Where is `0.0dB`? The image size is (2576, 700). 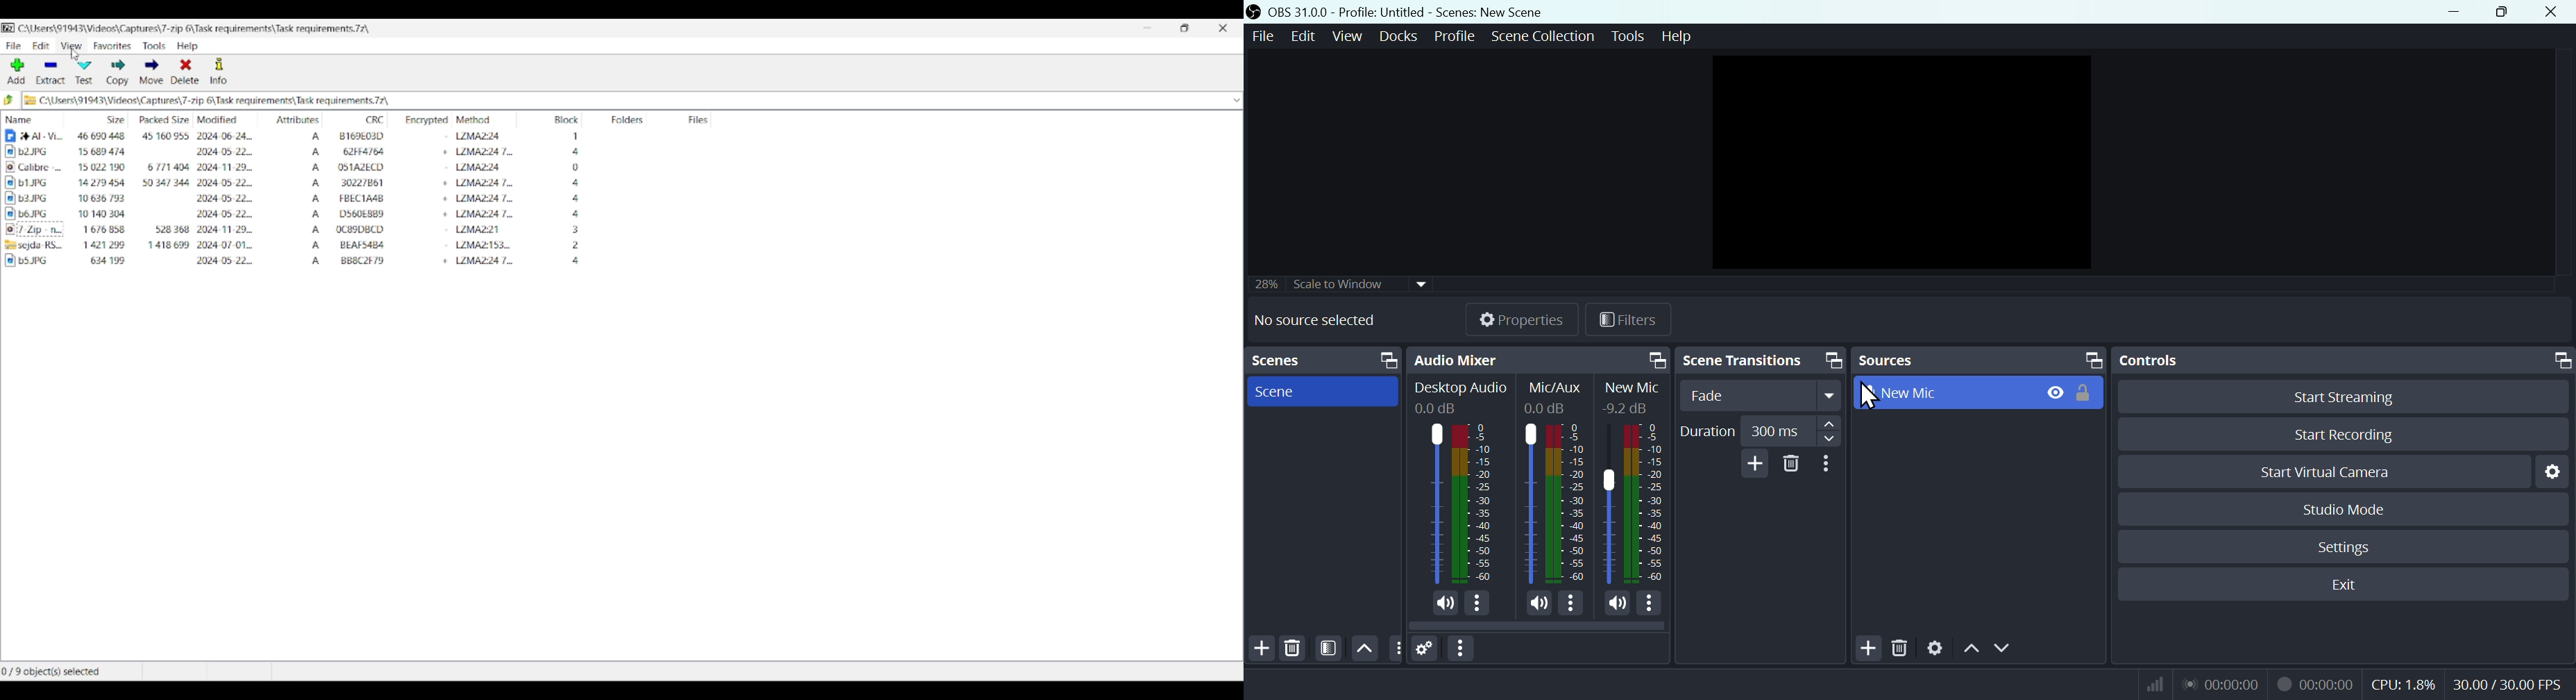
0.0dB is located at coordinates (1441, 408).